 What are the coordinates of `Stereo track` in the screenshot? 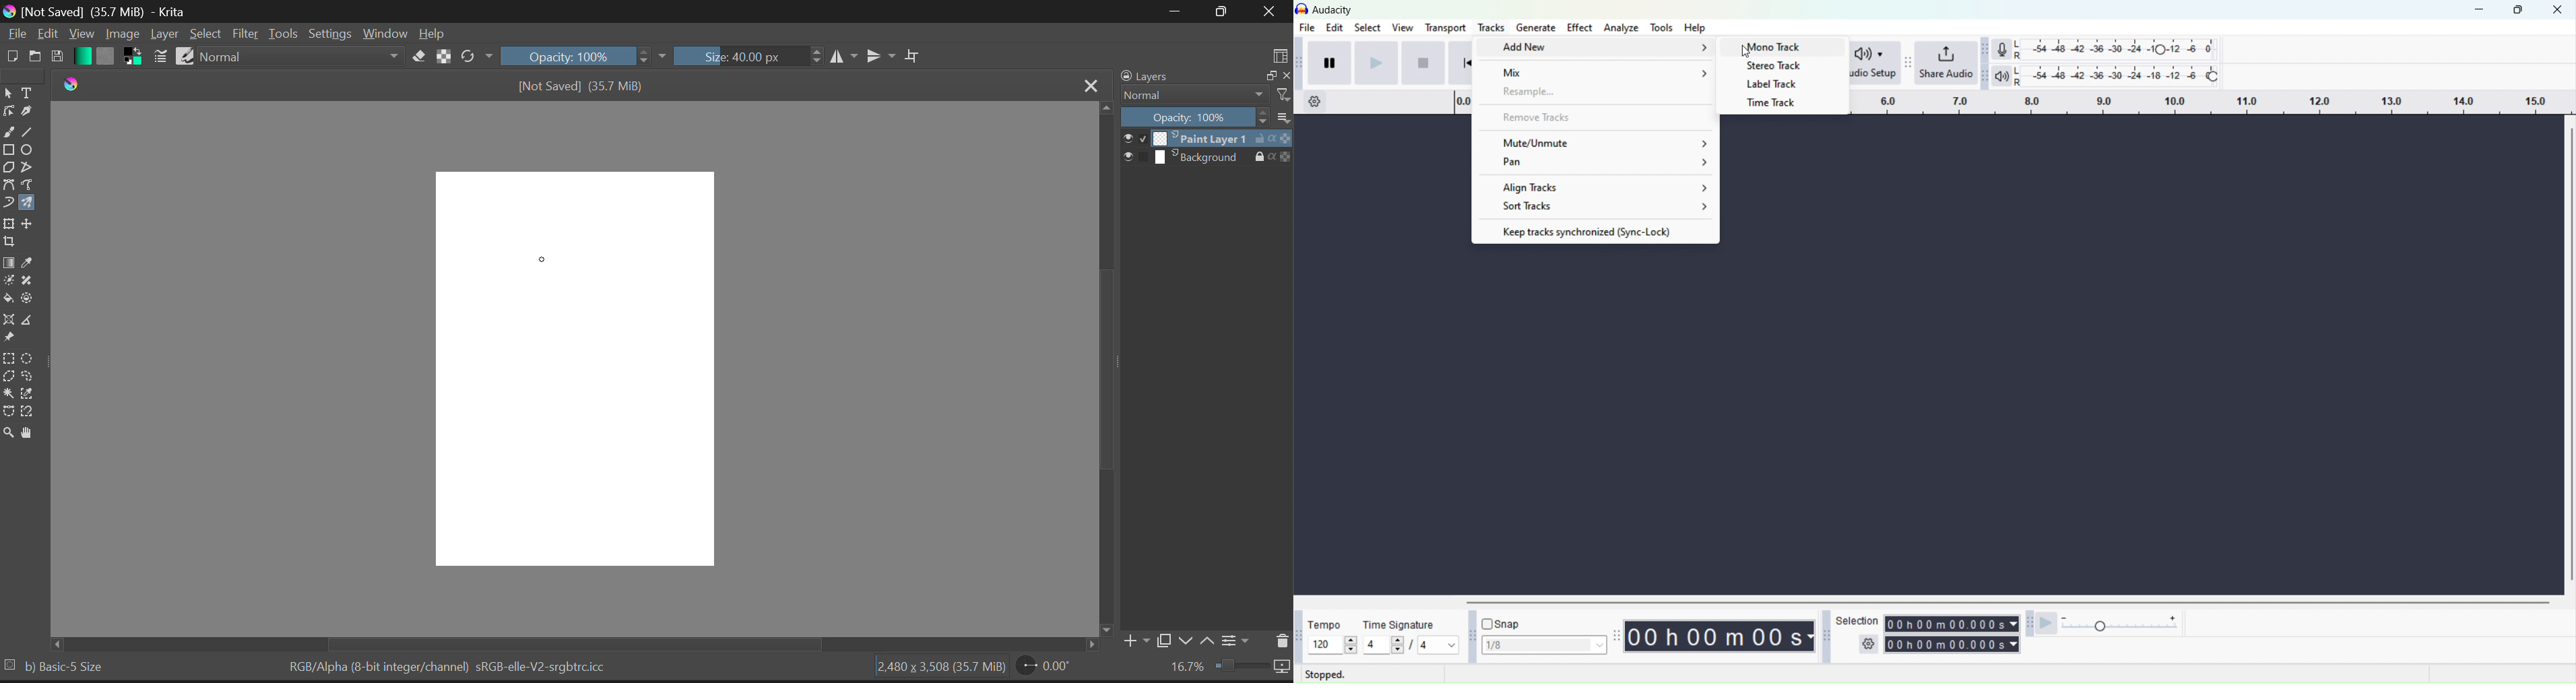 It's located at (1780, 66).